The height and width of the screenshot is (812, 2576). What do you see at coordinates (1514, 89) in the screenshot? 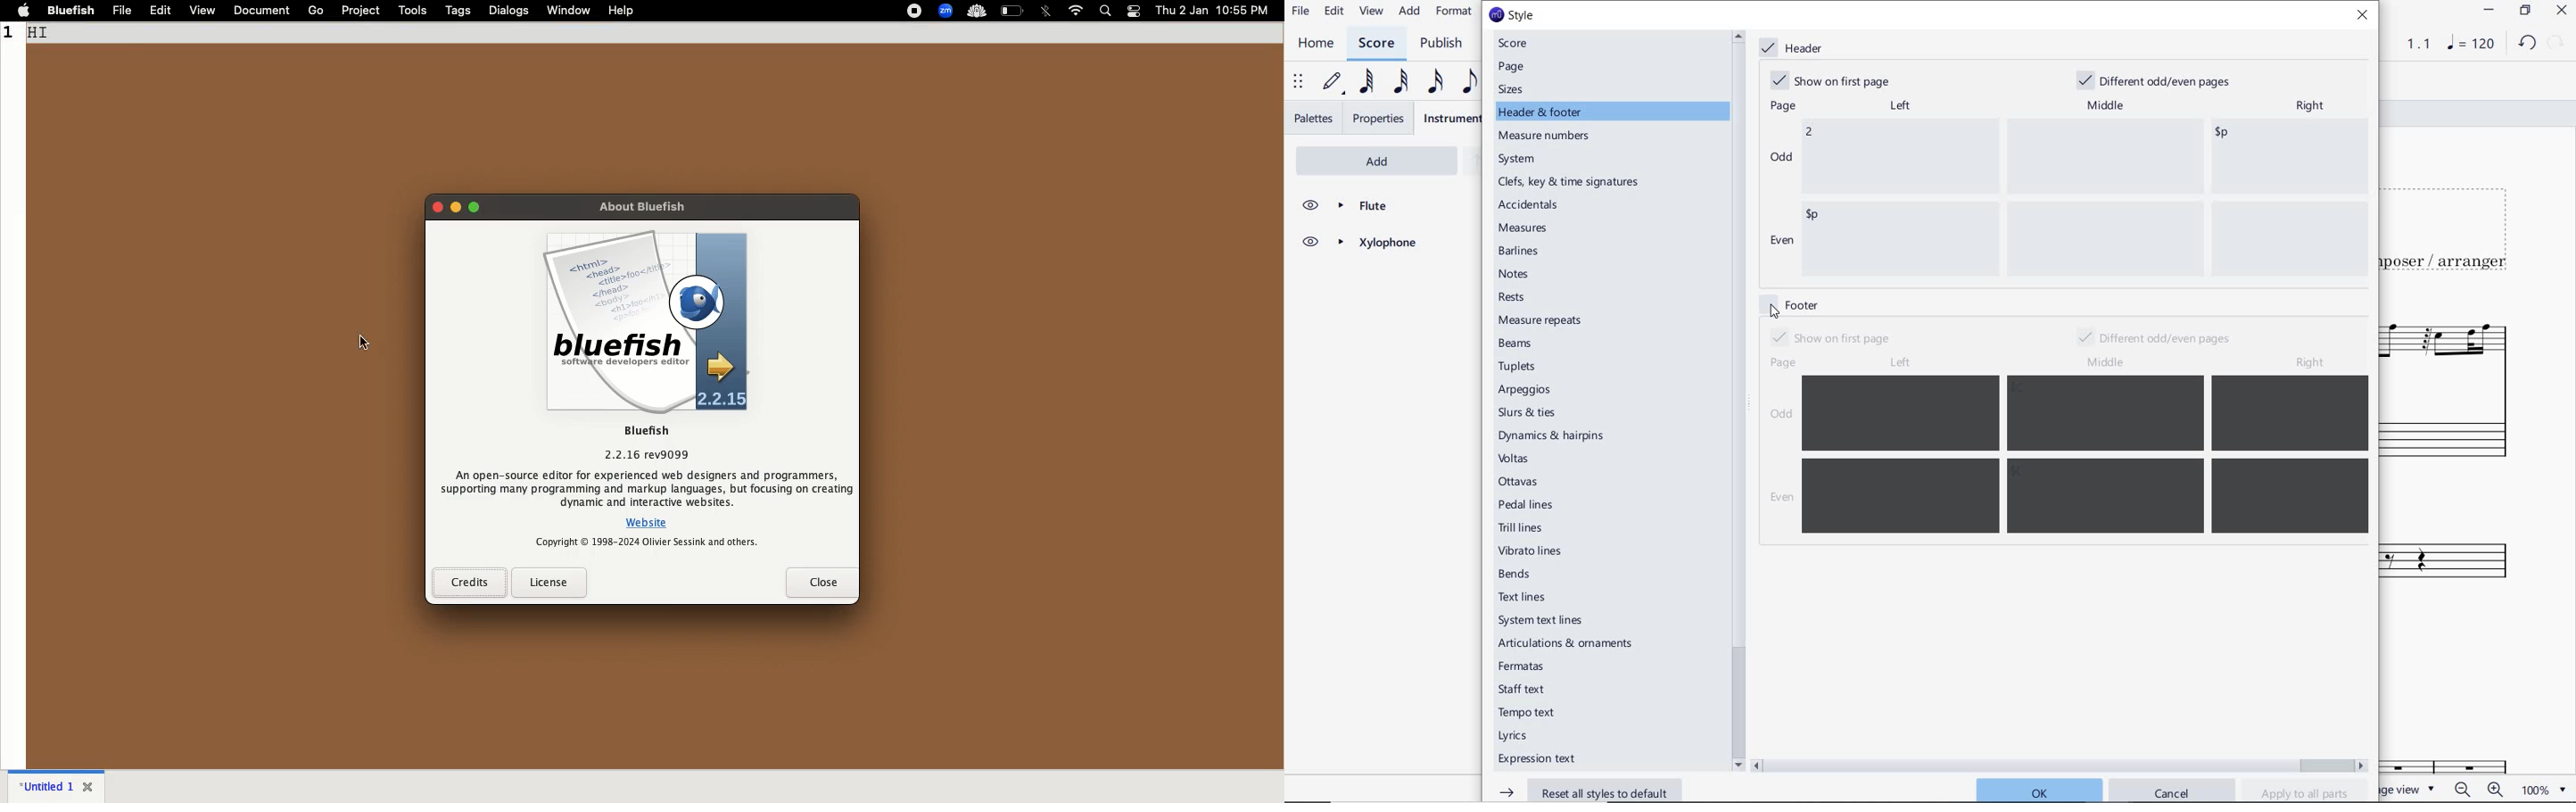
I see `sizes` at bounding box center [1514, 89].